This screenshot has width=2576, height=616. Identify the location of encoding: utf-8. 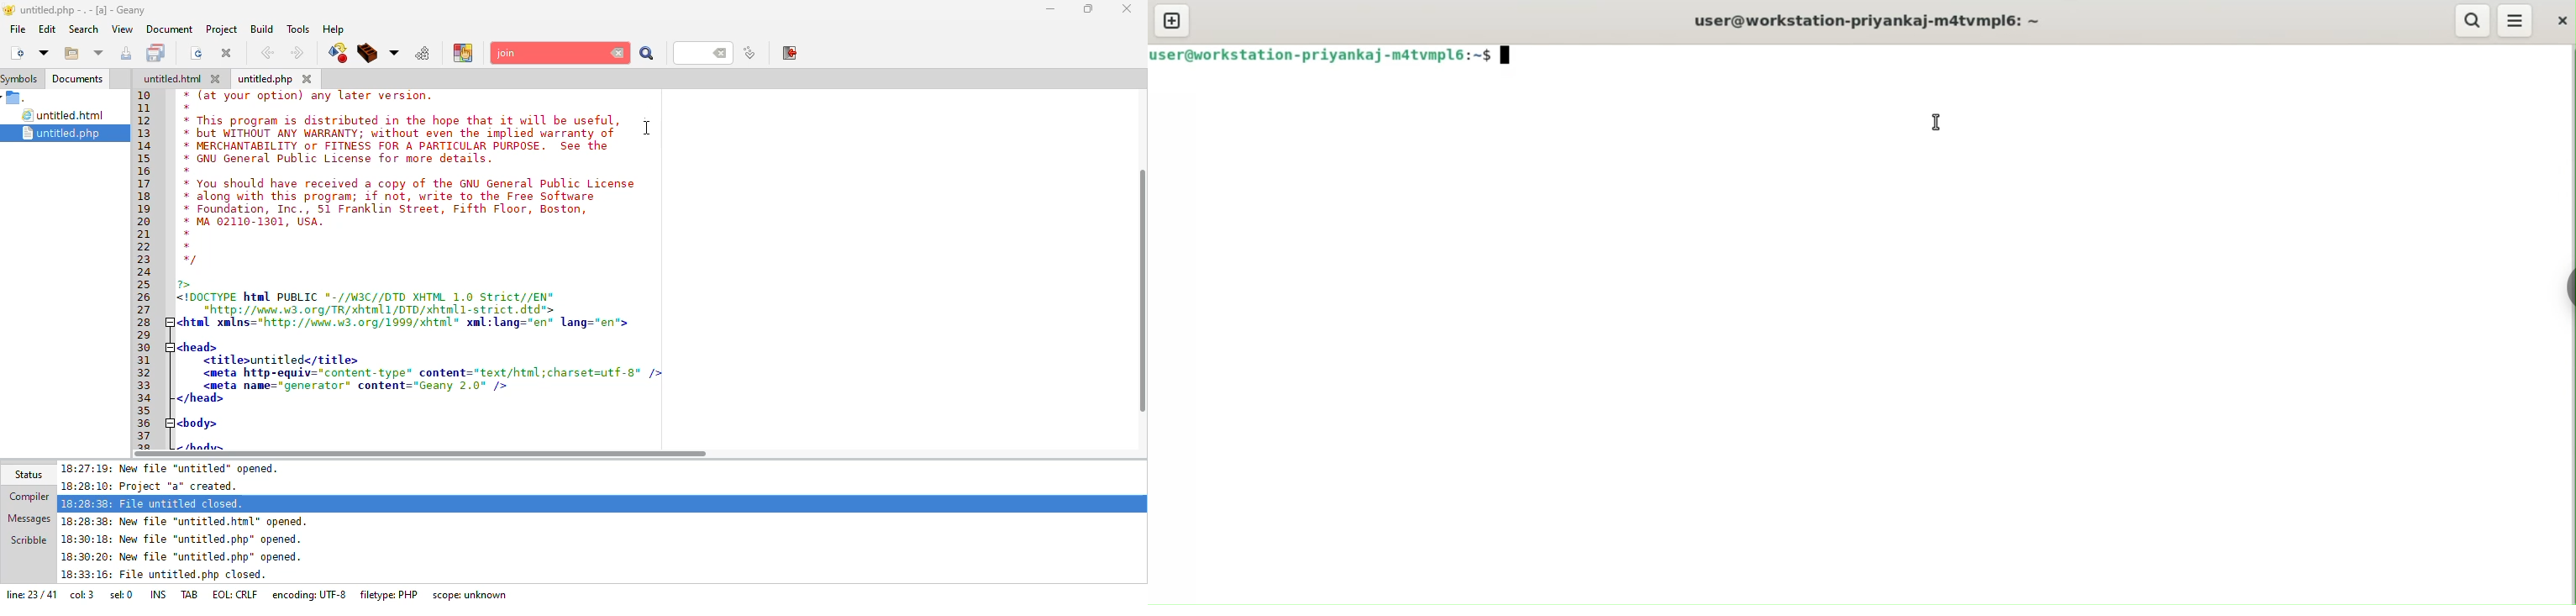
(313, 594).